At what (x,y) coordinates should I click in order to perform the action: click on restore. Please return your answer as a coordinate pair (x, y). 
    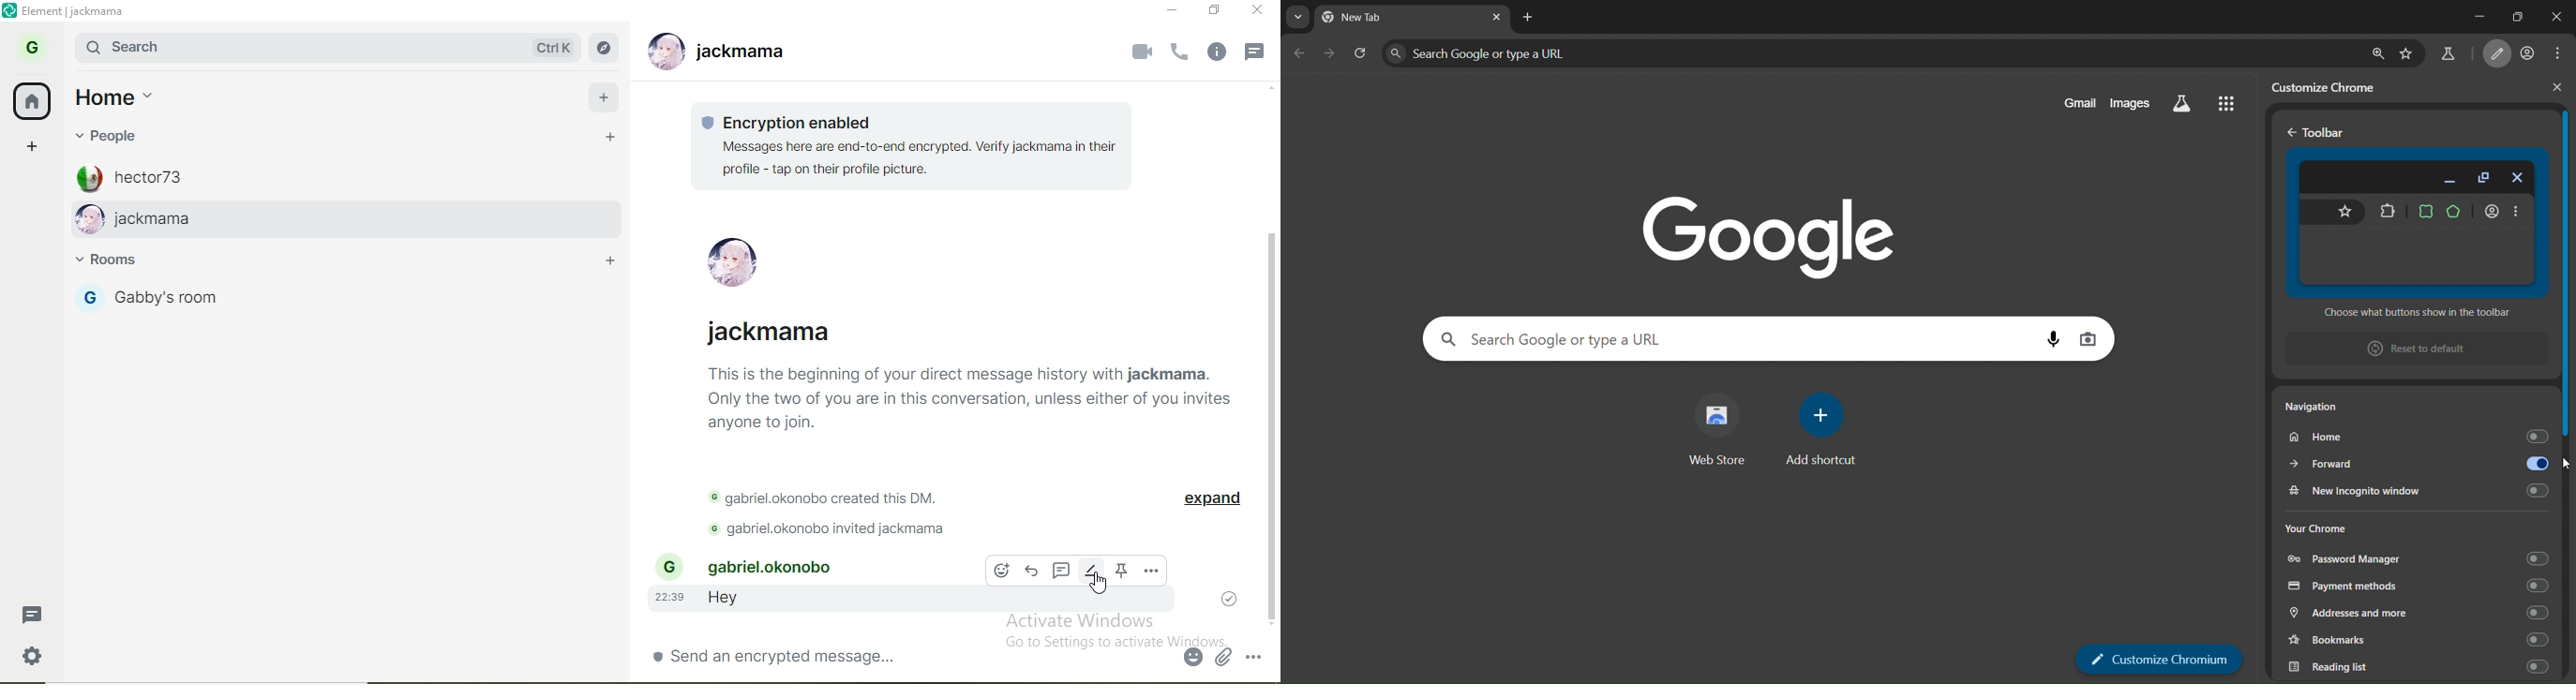
    Looking at the image, I should click on (1210, 13).